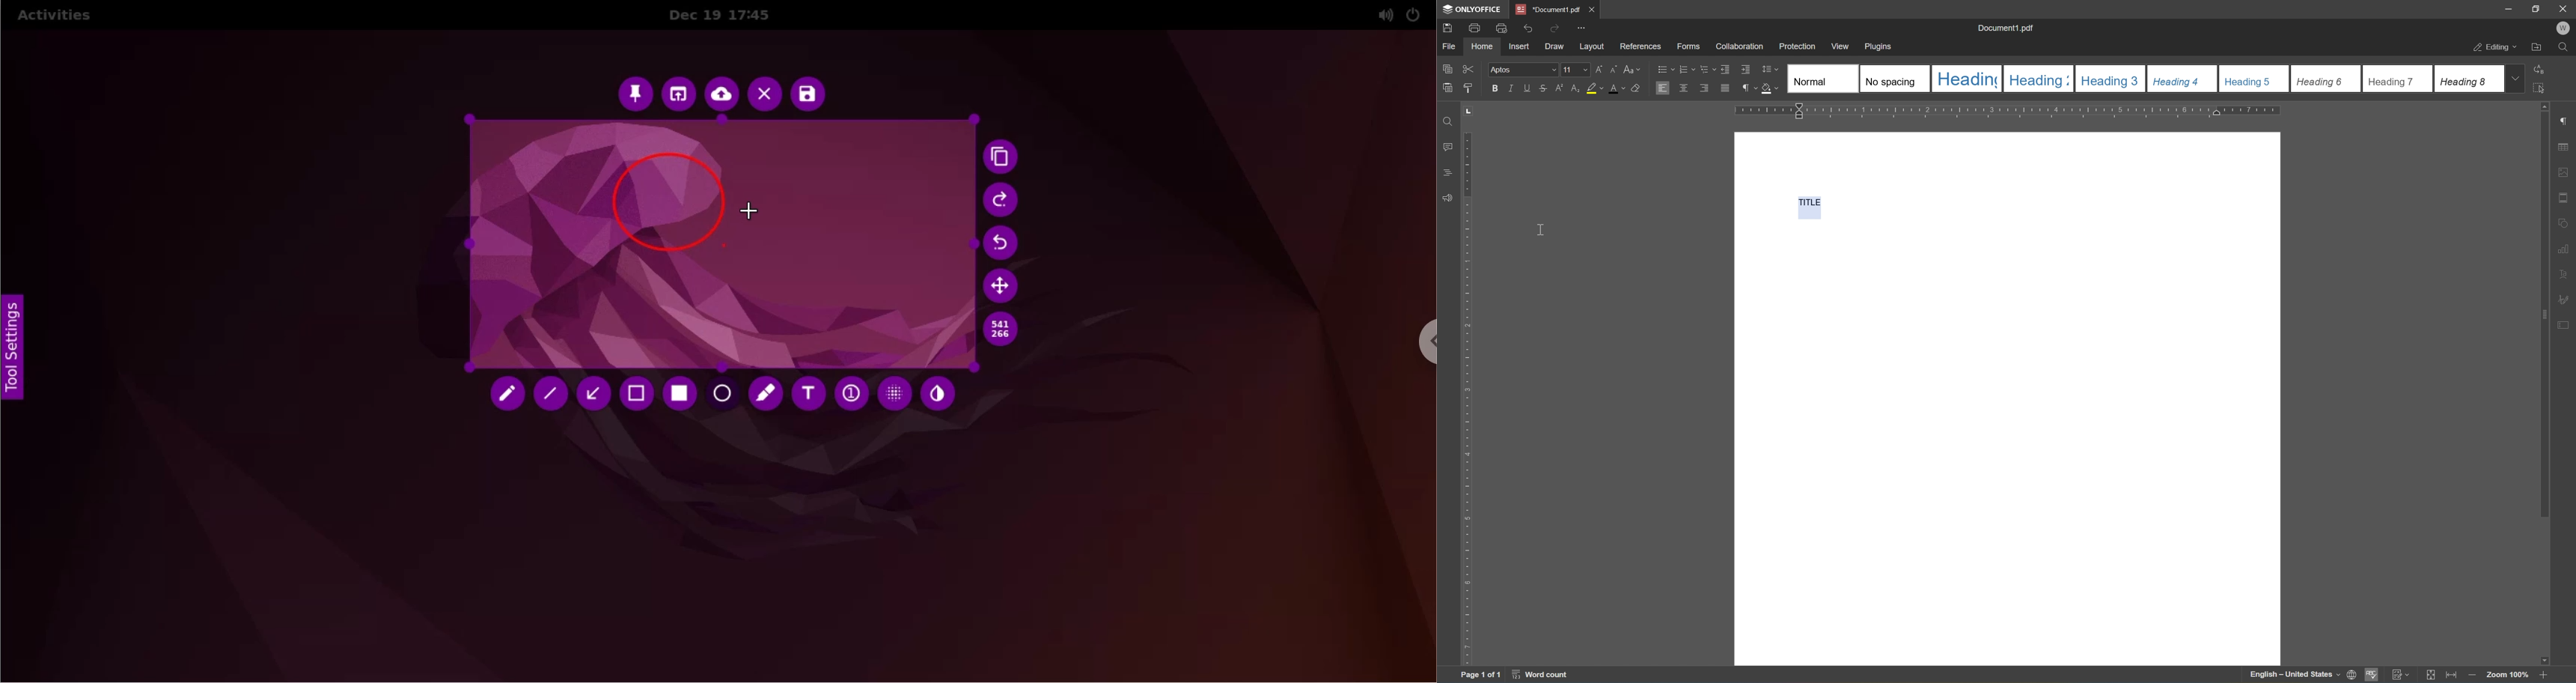  Describe the element at coordinates (2566, 222) in the screenshot. I see `shape settings` at that location.